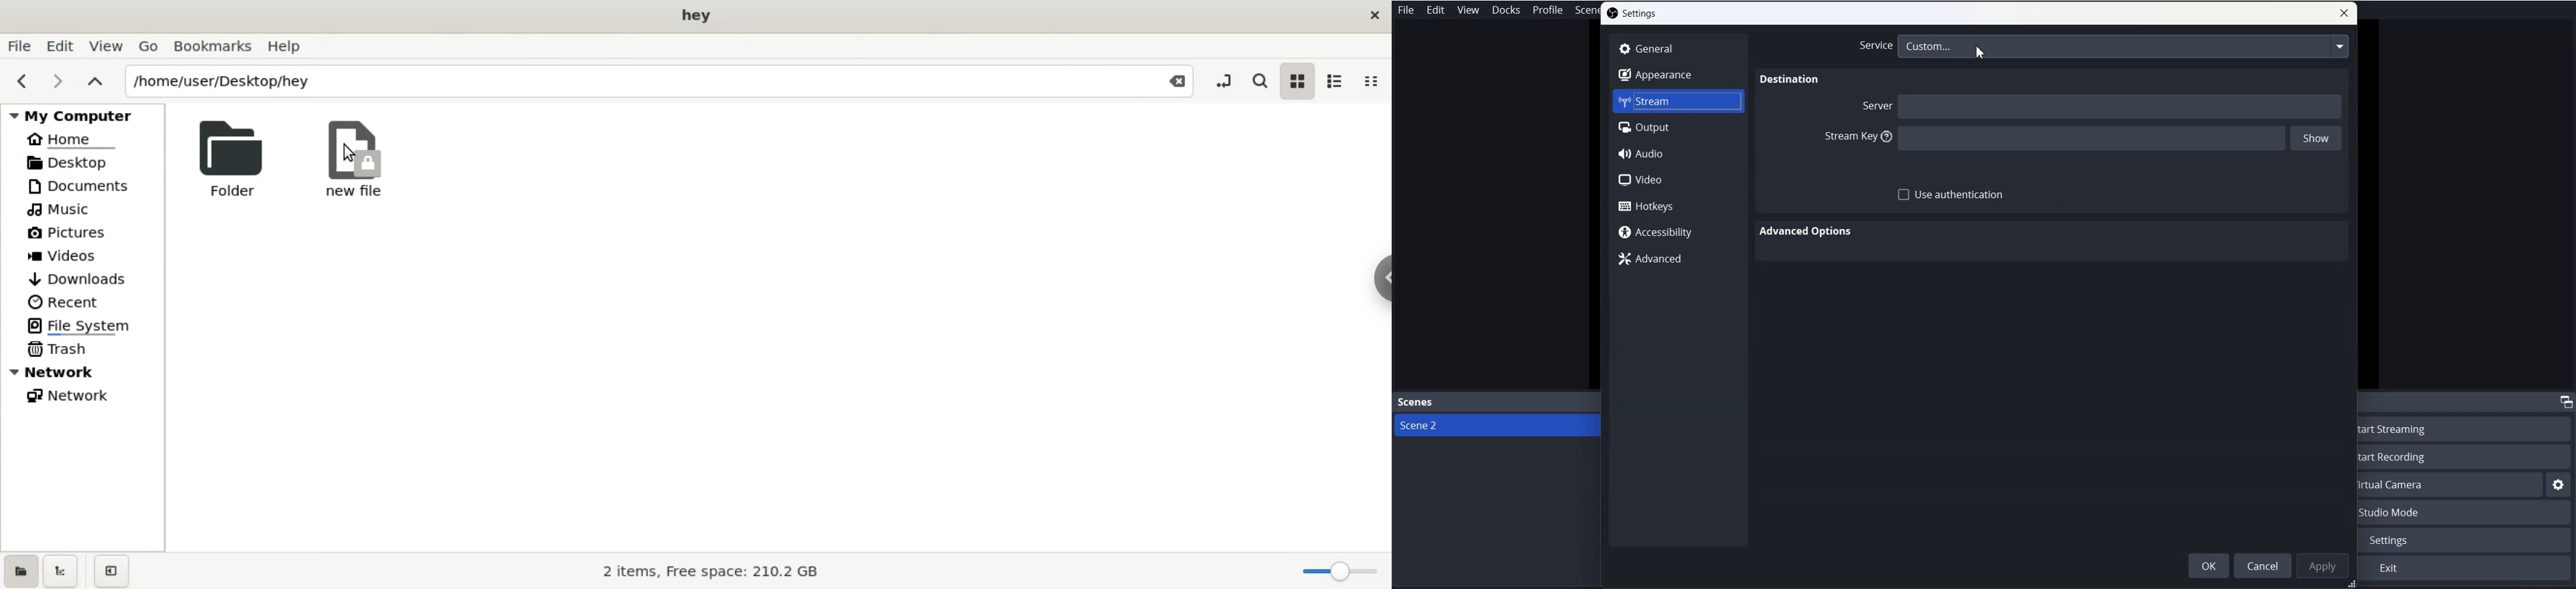  What do you see at coordinates (227, 157) in the screenshot?
I see `Folder` at bounding box center [227, 157].